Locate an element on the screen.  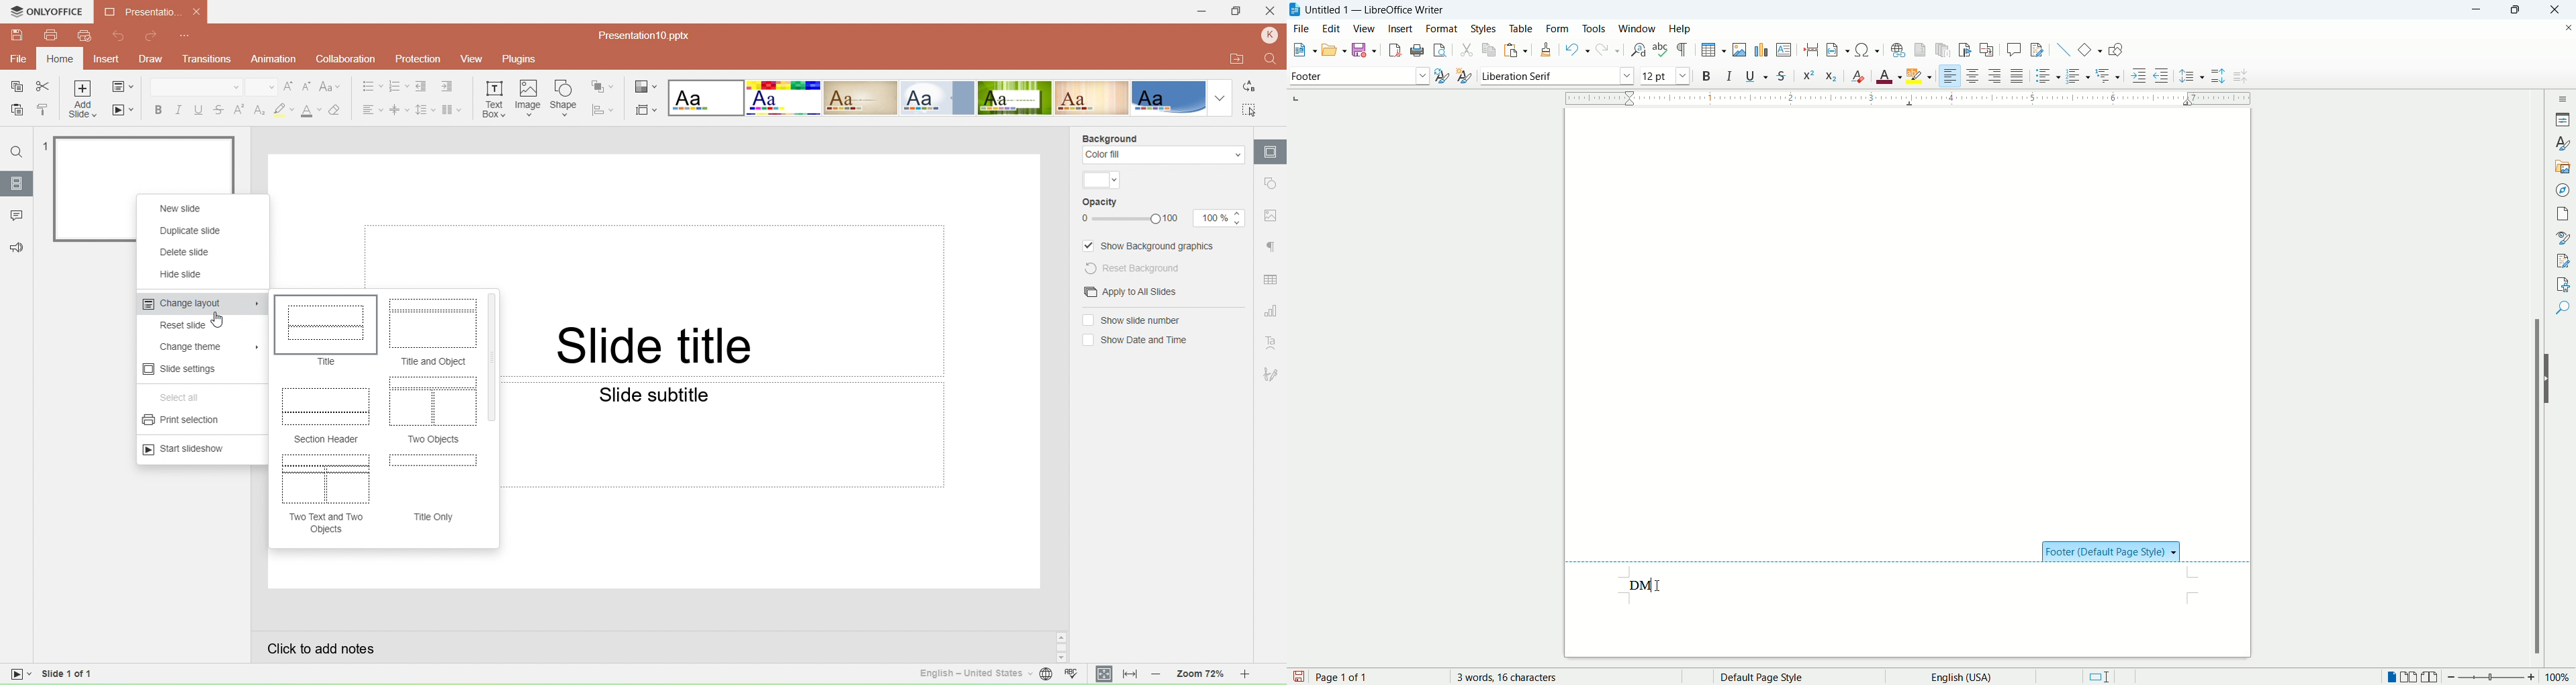
Find is located at coordinates (1270, 58).